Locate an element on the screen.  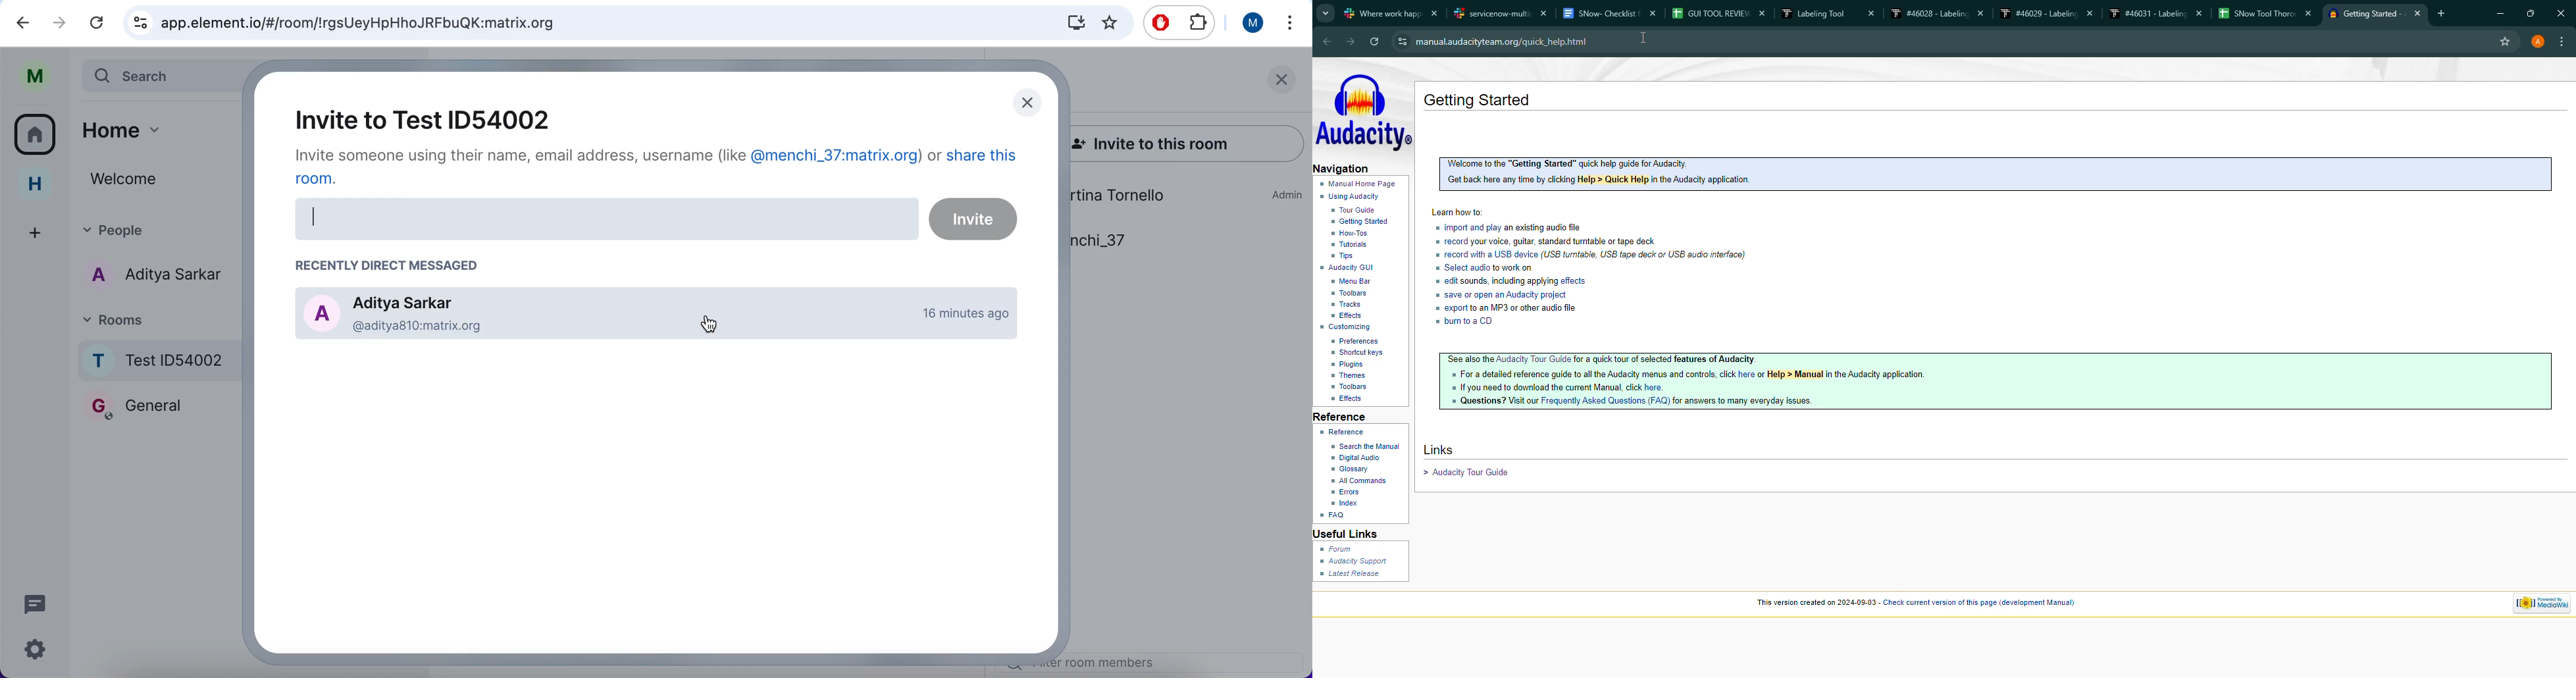
undo is located at coordinates (27, 24).